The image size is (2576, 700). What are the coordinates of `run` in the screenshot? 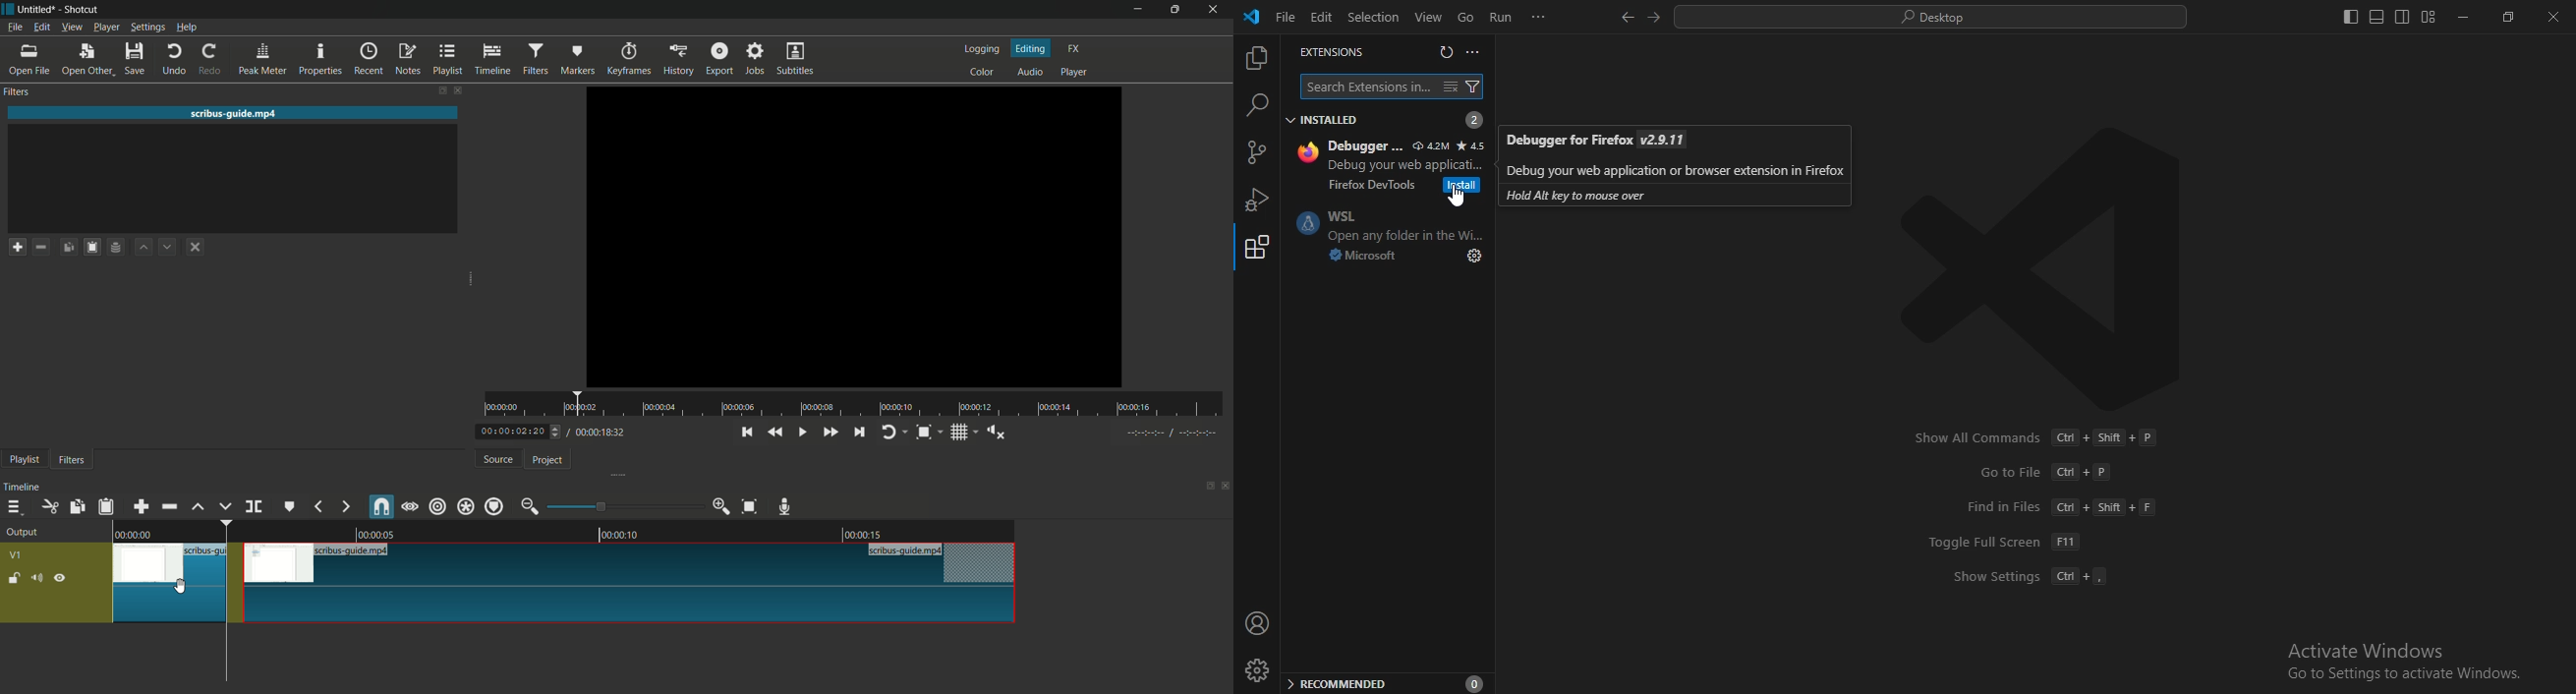 It's located at (1502, 17).